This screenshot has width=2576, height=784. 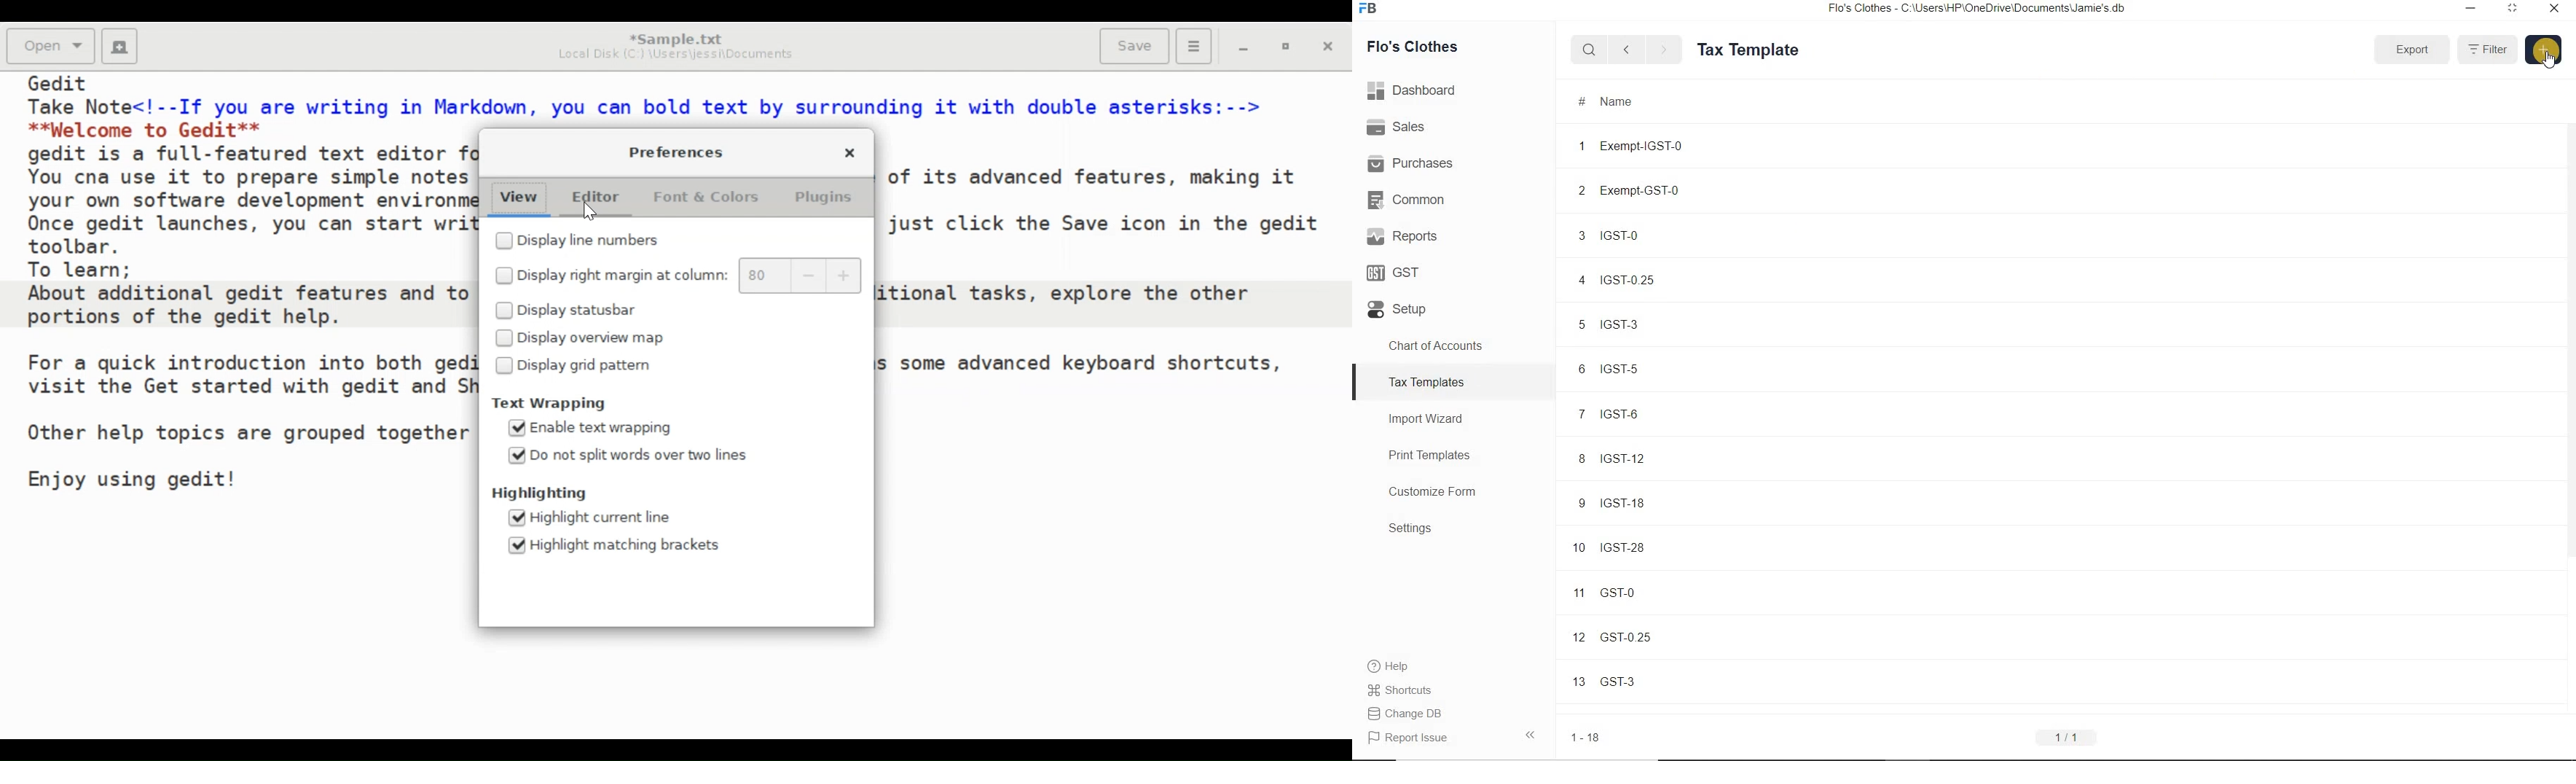 I want to click on Dashboard, so click(x=1454, y=90).